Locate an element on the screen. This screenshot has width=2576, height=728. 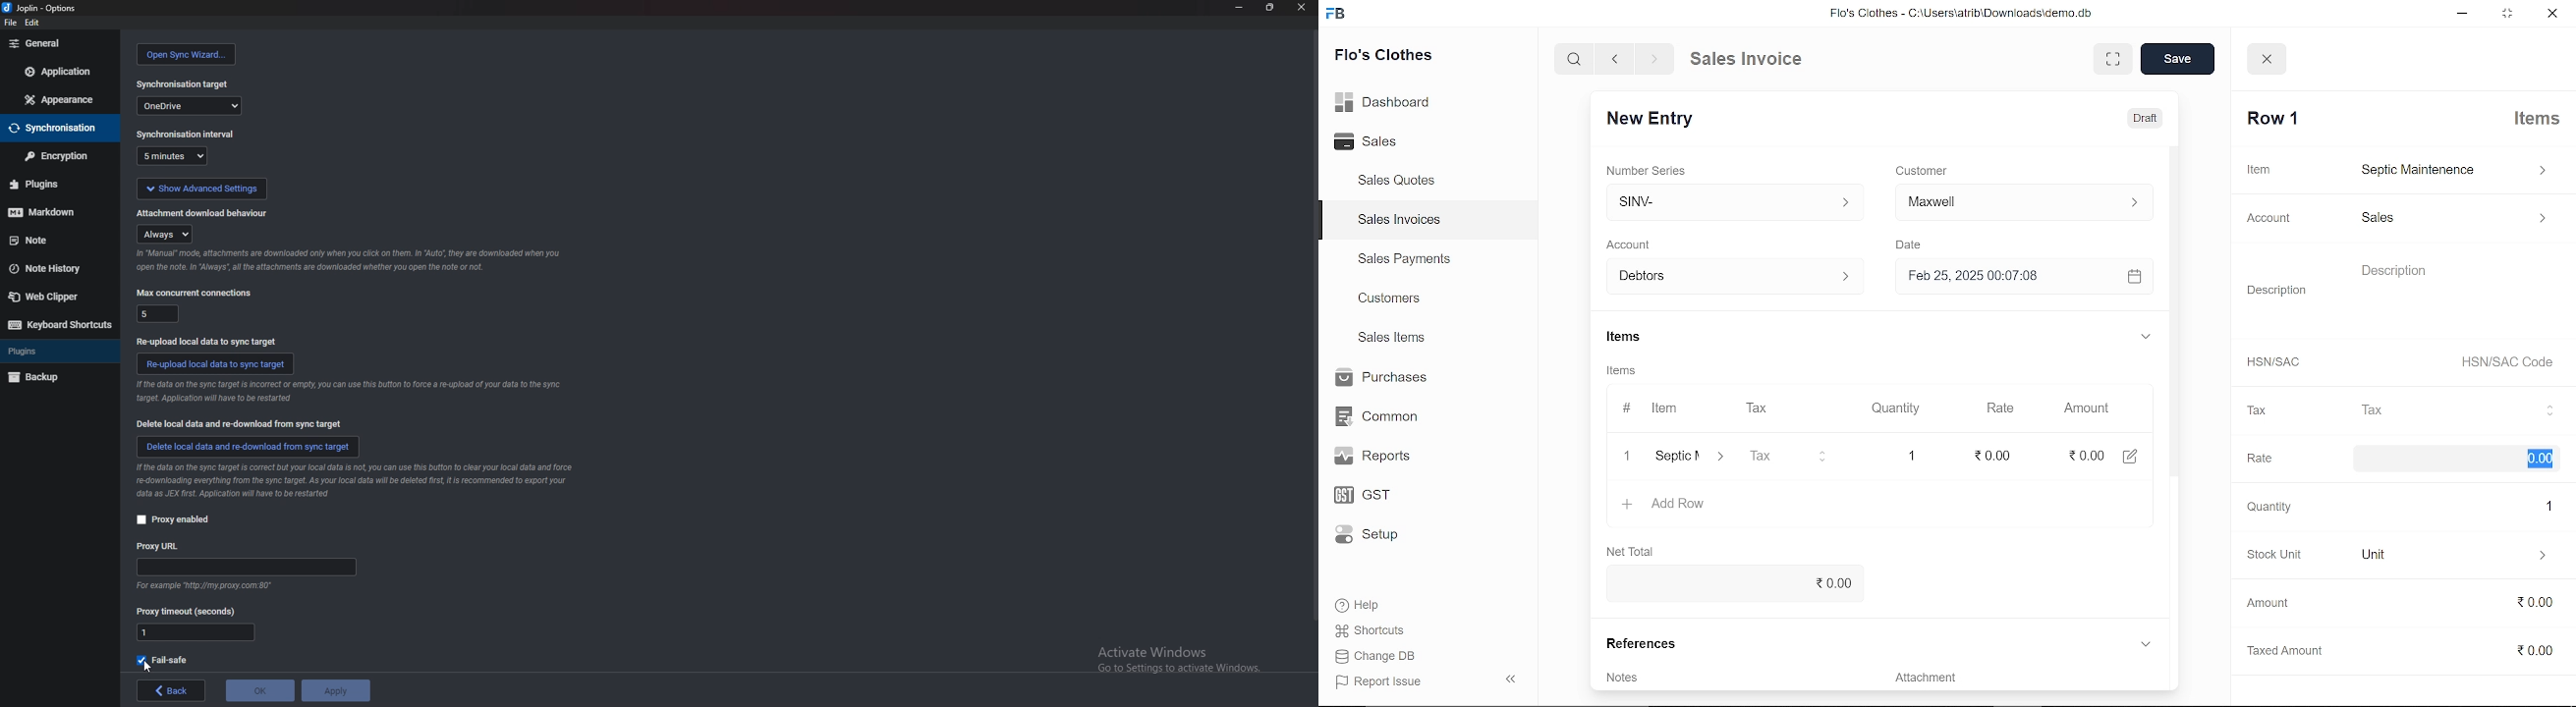
Sales Quotes is located at coordinates (1399, 183).